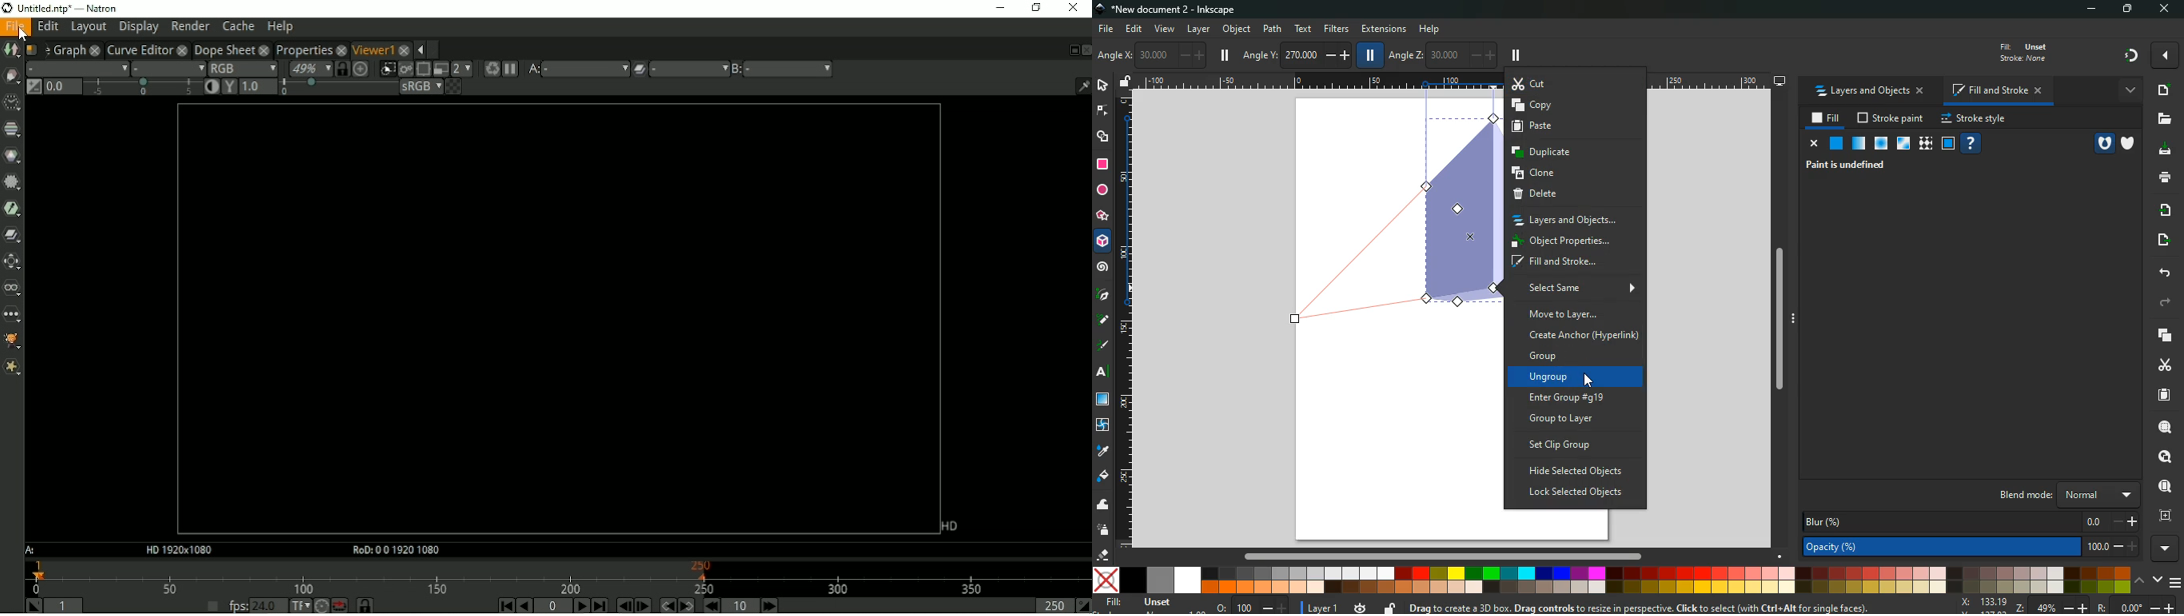 The image size is (2184, 616). Describe the element at coordinates (1577, 472) in the screenshot. I see `hide selected objects` at that location.